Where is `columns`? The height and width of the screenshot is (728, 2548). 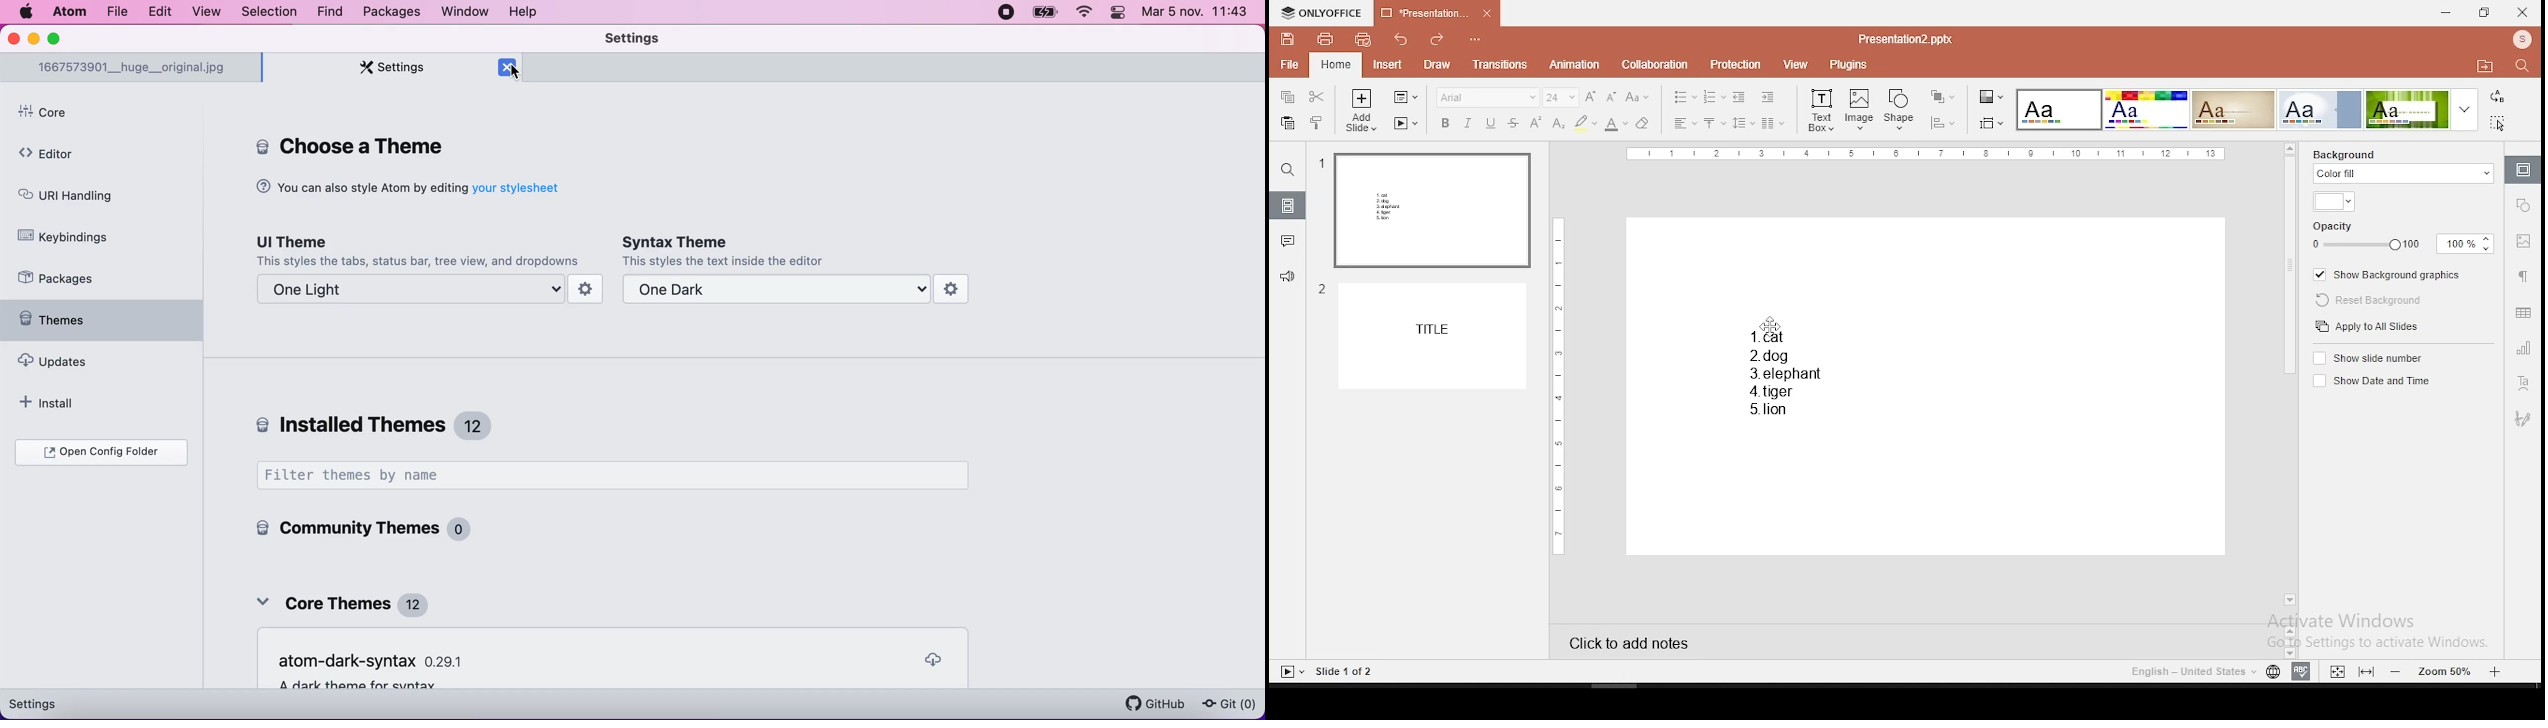 columns is located at coordinates (1773, 122).